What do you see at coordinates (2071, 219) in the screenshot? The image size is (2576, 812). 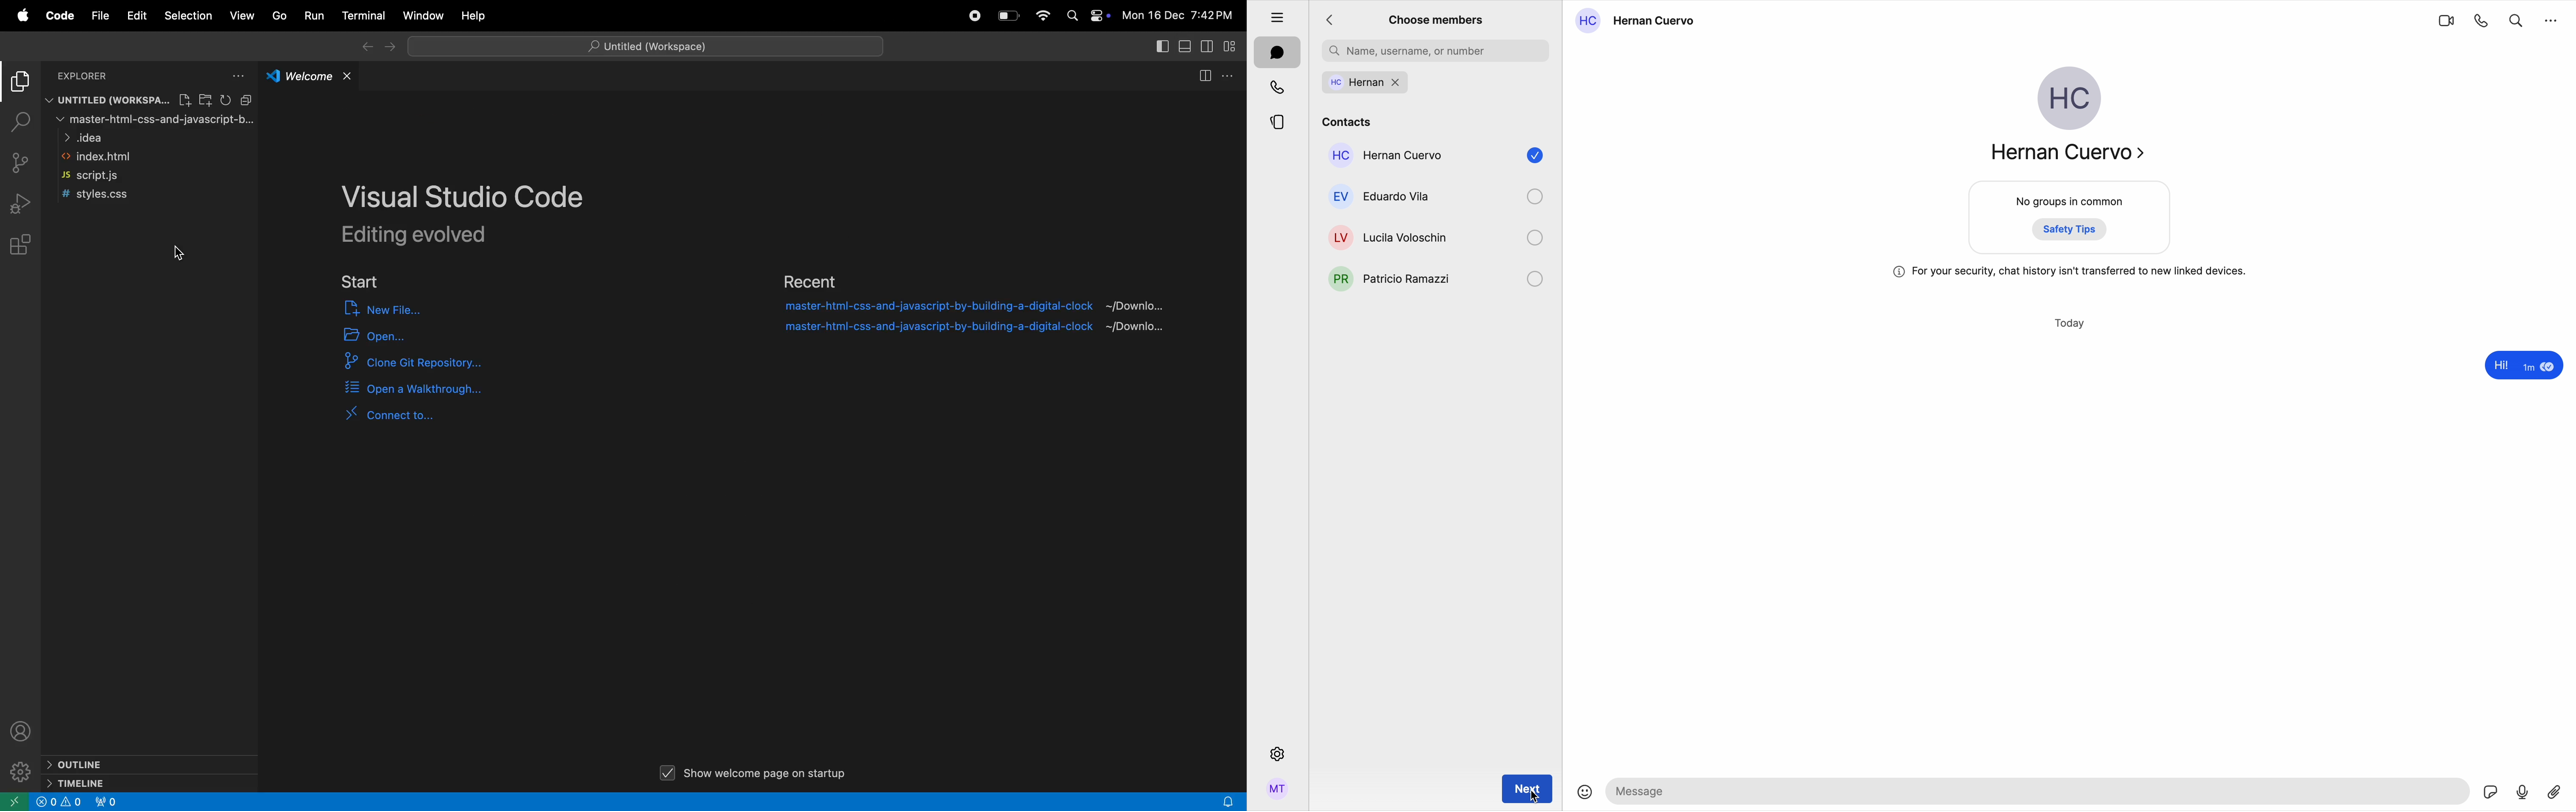 I see `no groups in common` at bounding box center [2071, 219].